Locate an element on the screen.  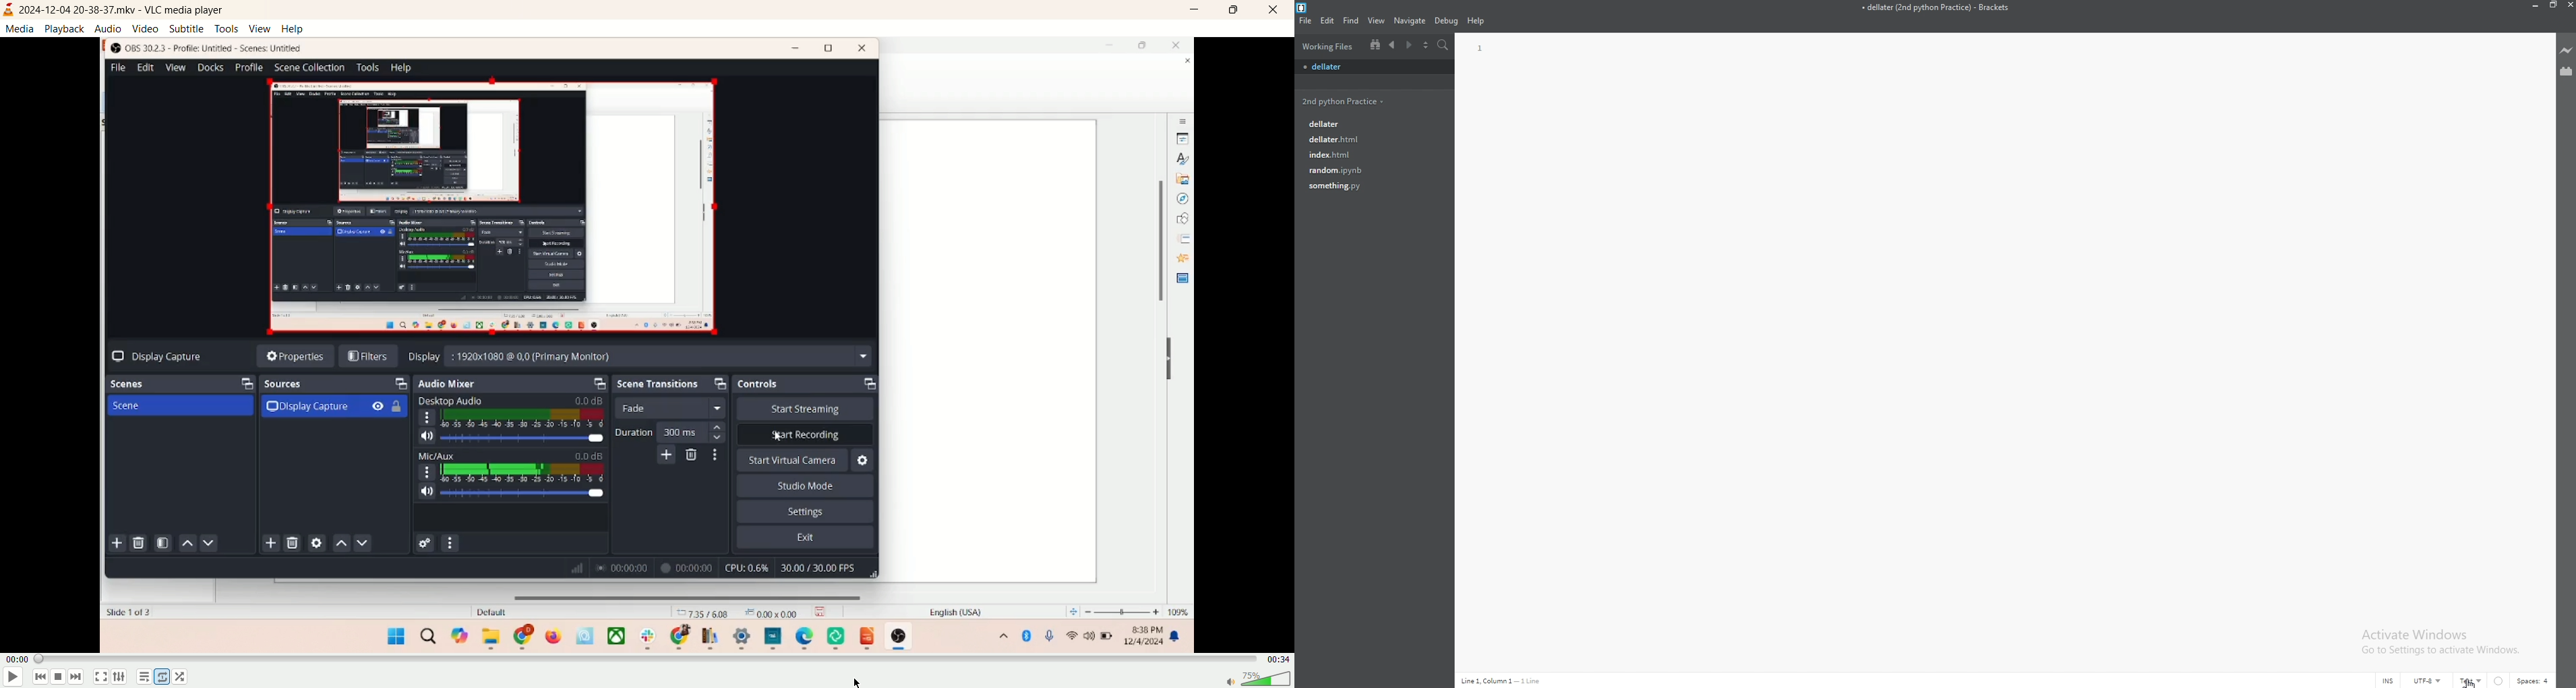
edit is located at coordinates (1326, 20).